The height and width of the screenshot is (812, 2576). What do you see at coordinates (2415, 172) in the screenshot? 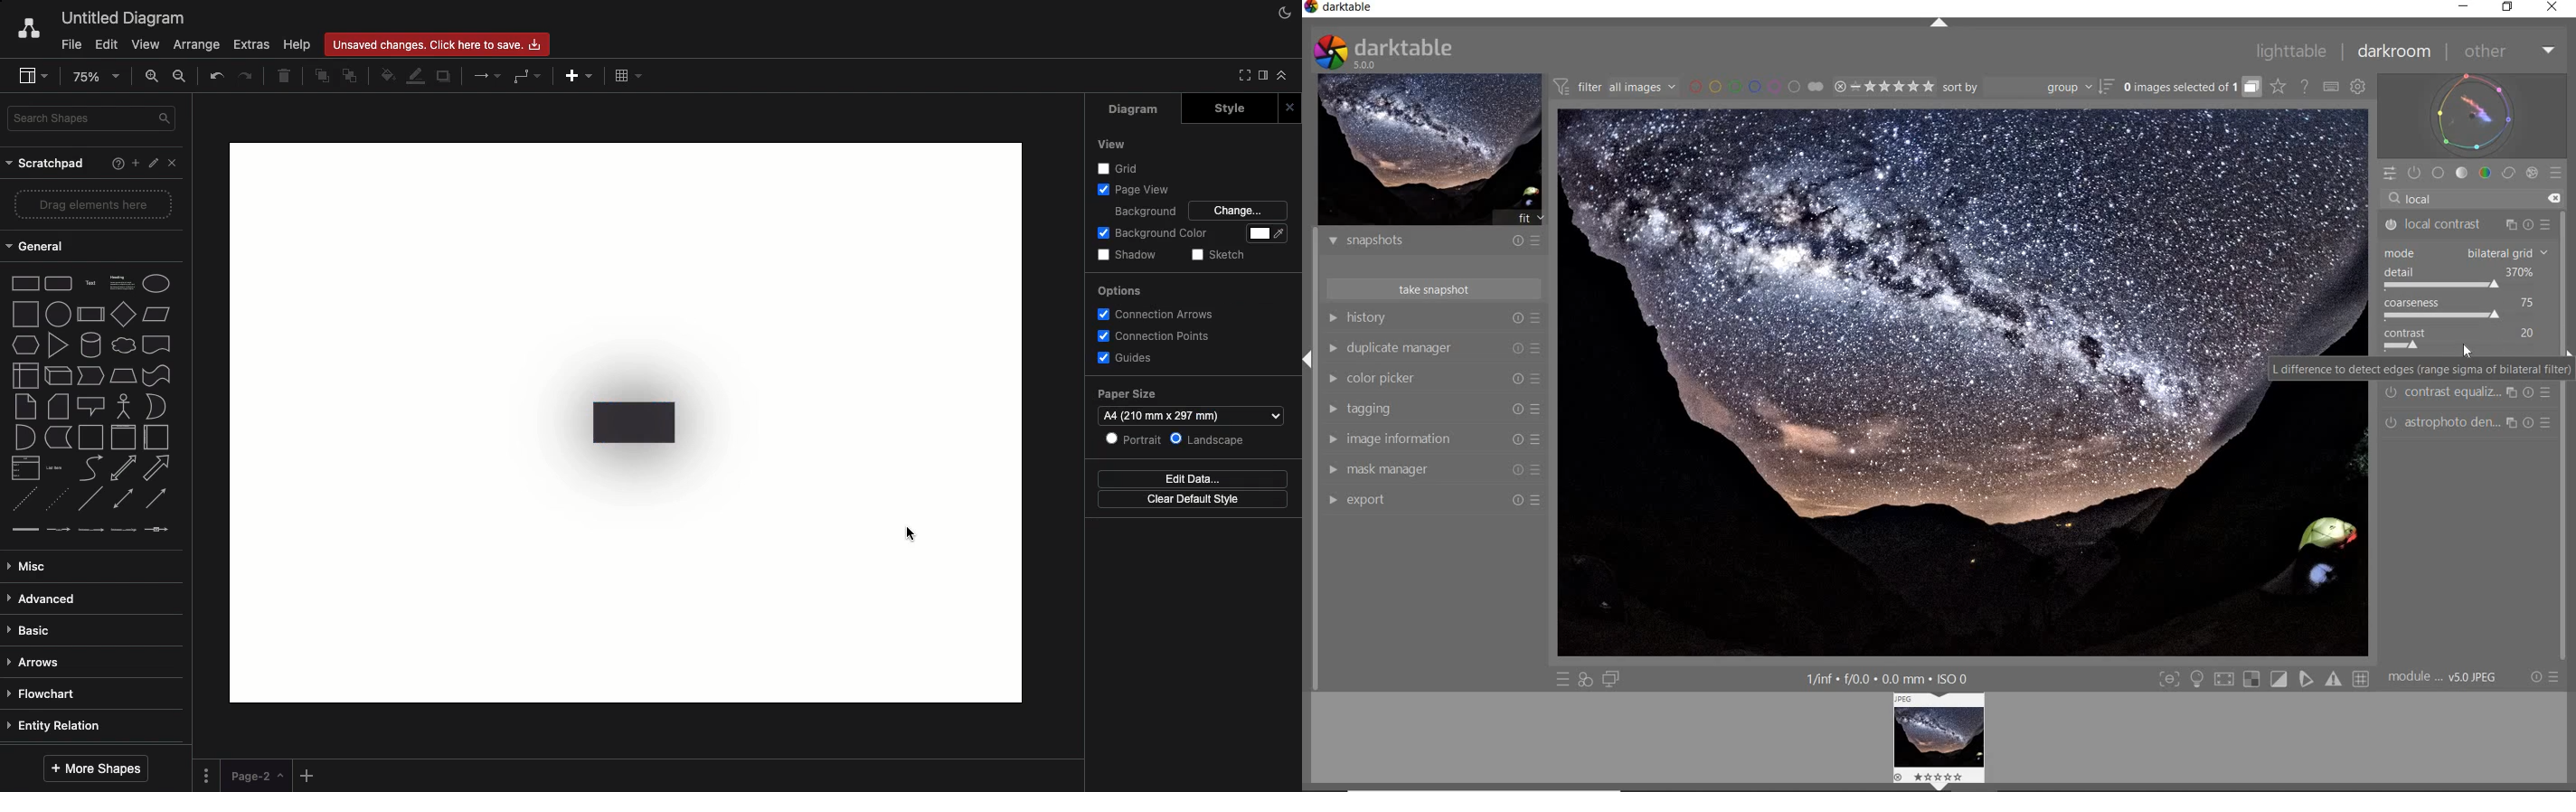
I see `SHOW ONLY ACTIVE MODULES` at bounding box center [2415, 172].